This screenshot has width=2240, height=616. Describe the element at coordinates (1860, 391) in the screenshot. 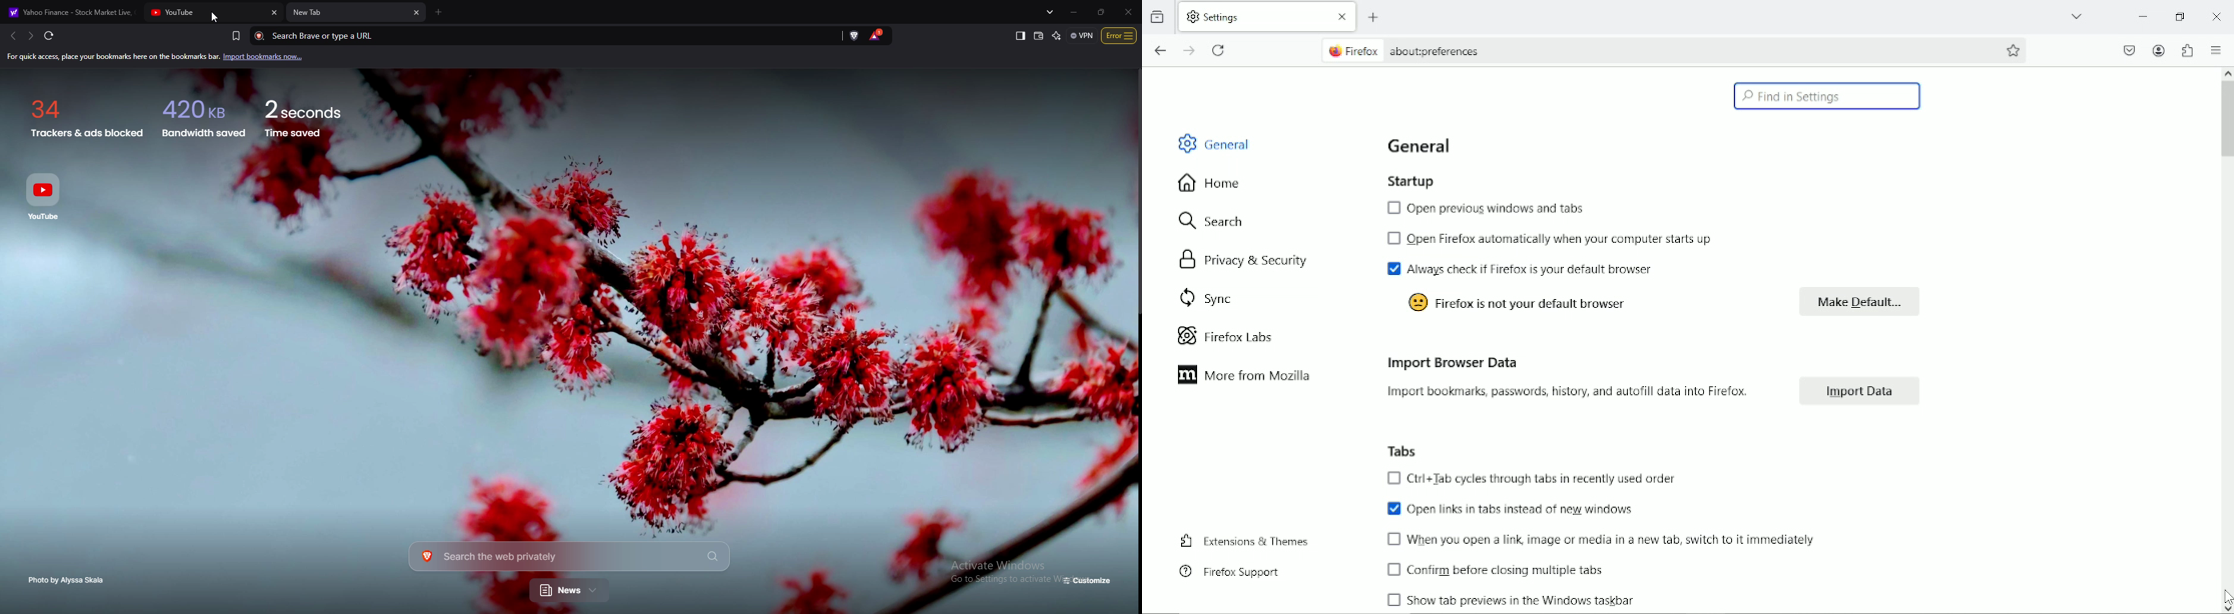

I see `Import Data` at that location.